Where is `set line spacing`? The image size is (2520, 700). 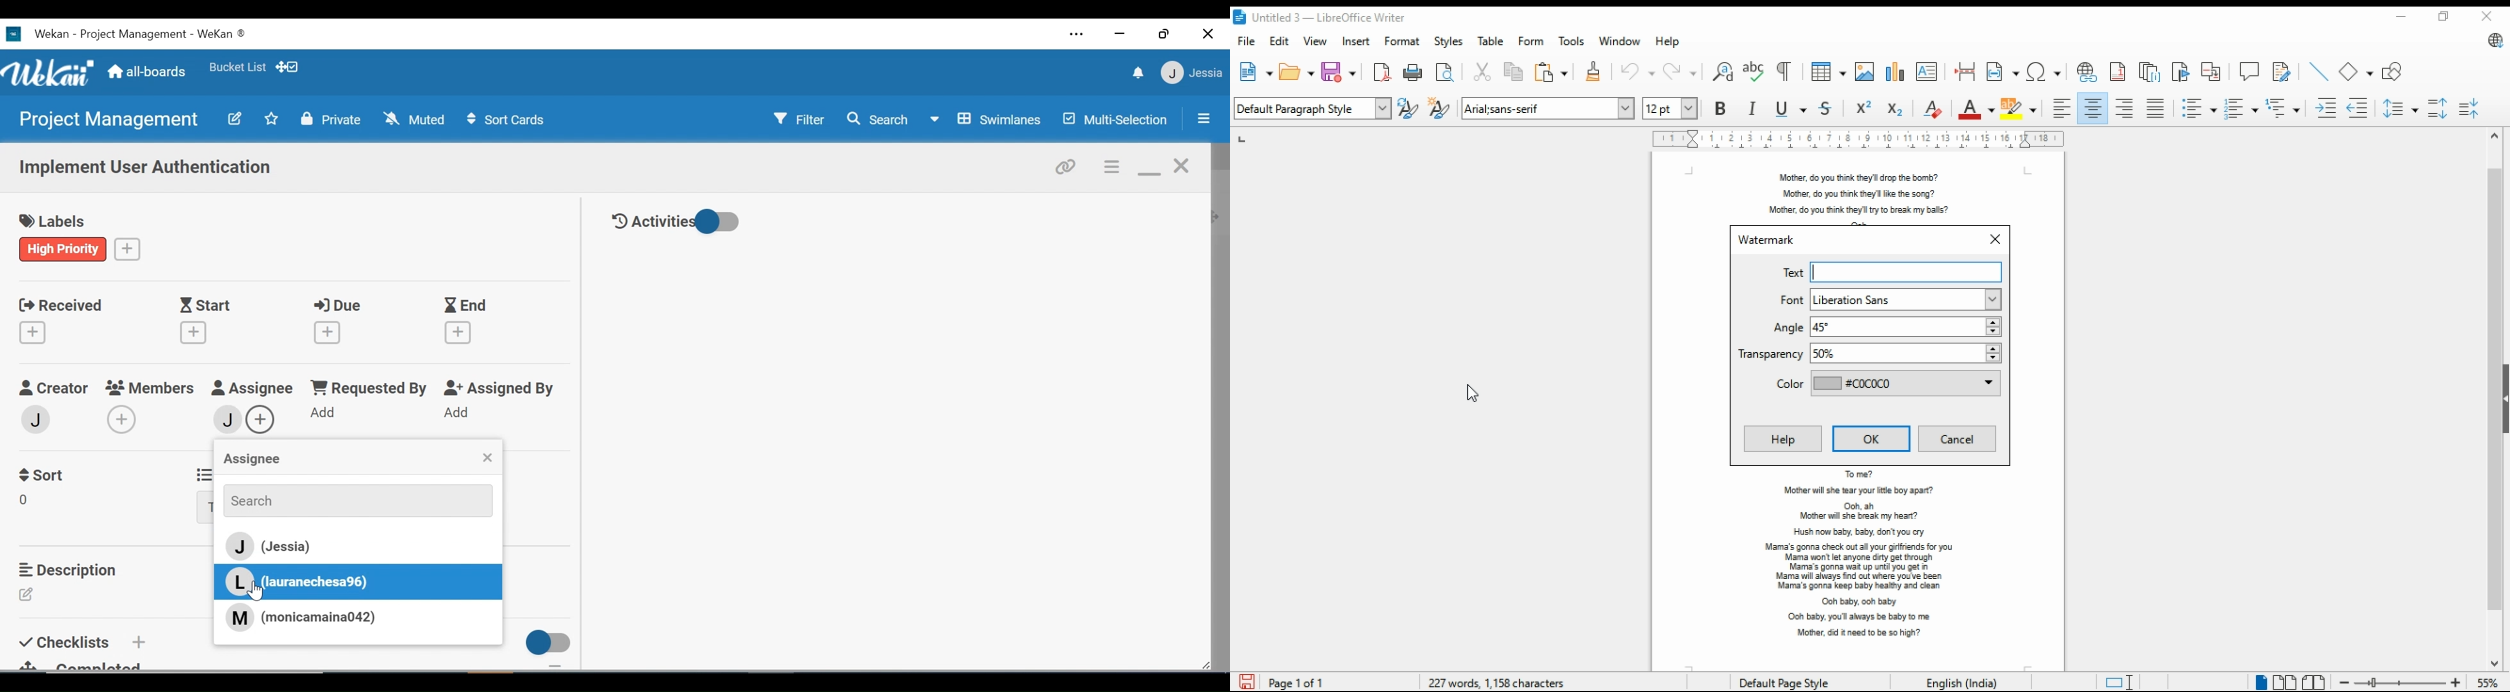
set line spacing is located at coordinates (2400, 109).